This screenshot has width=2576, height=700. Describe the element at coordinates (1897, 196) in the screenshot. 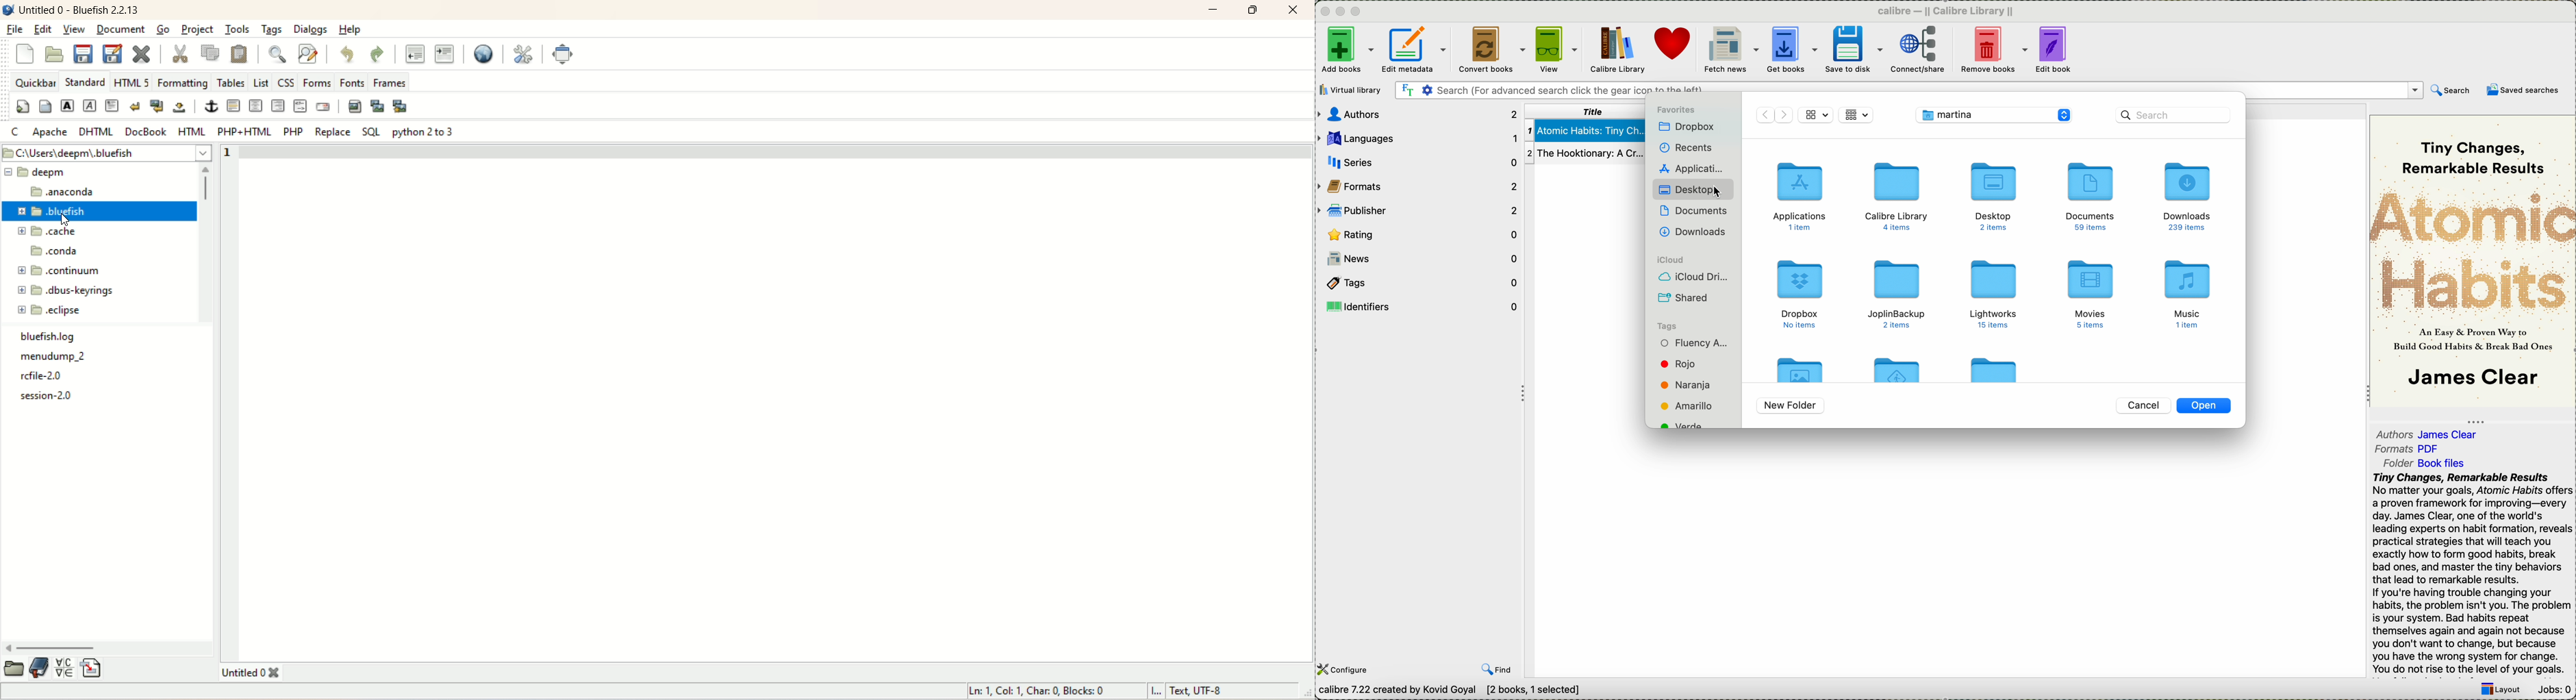

I see `calibre library` at that location.